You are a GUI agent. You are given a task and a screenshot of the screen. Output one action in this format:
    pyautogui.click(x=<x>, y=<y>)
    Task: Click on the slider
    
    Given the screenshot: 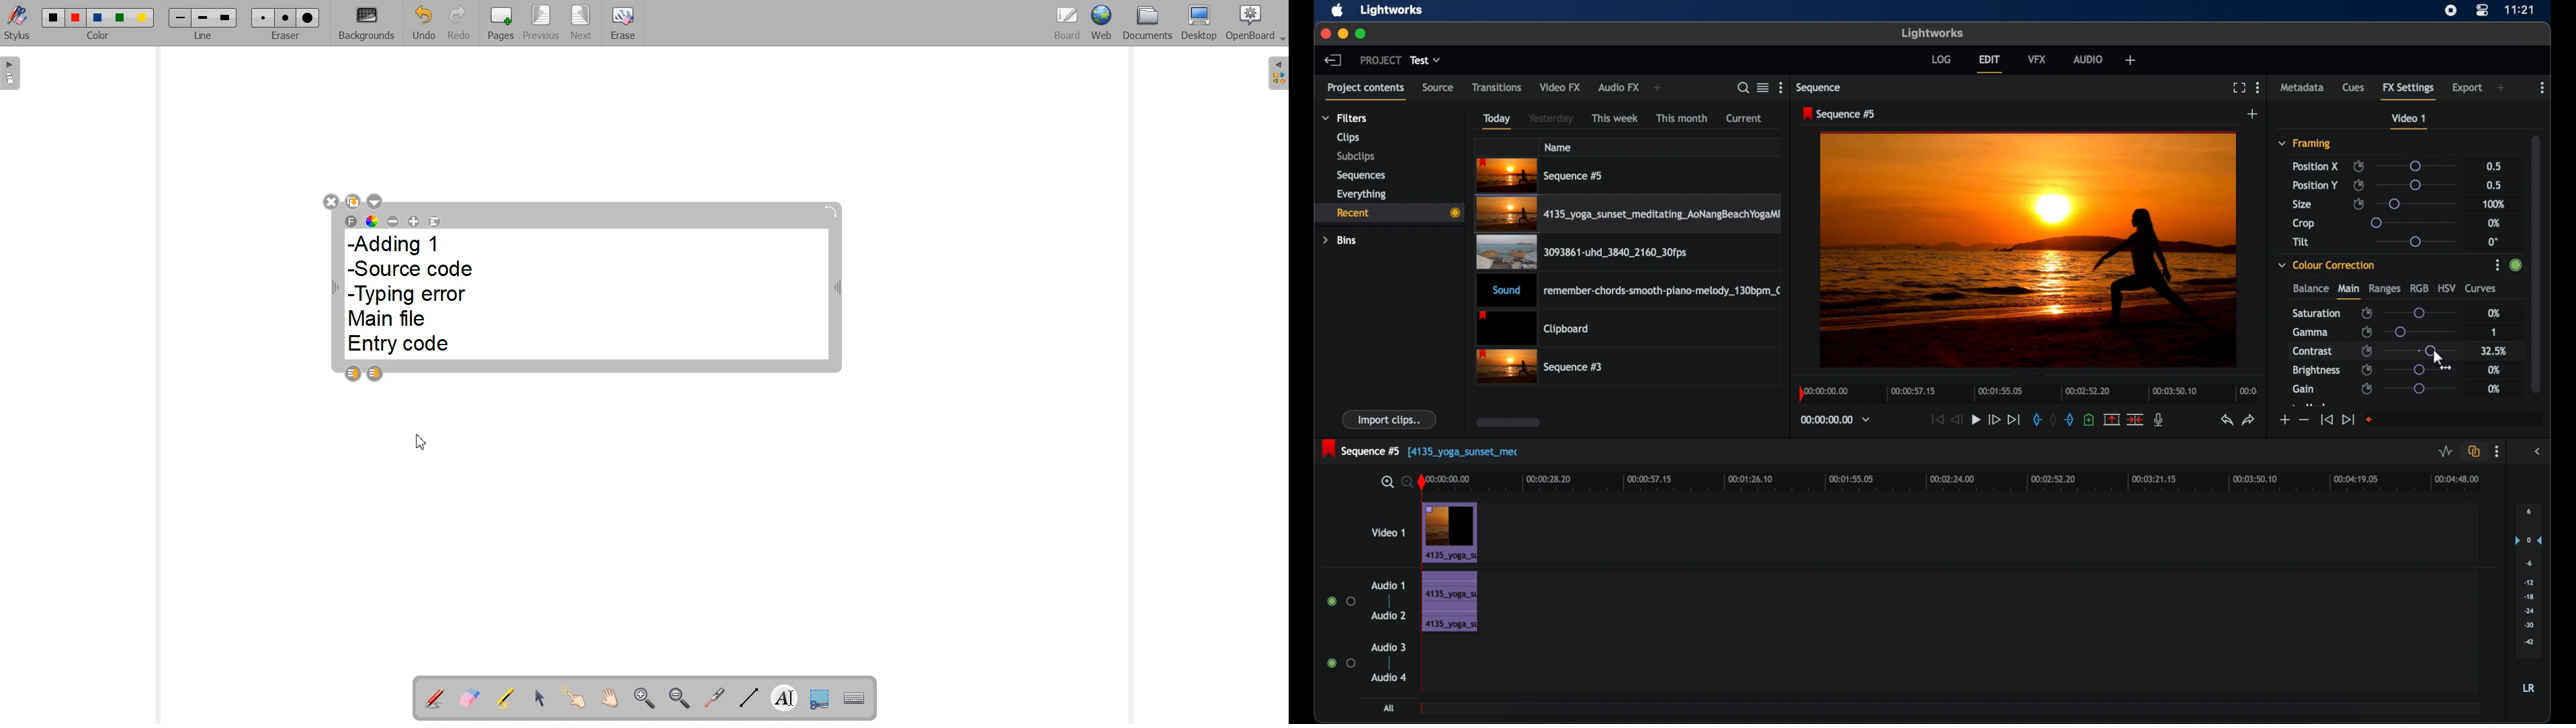 What is the action you would take?
    pyautogui.click(x=2417, y=185)
    